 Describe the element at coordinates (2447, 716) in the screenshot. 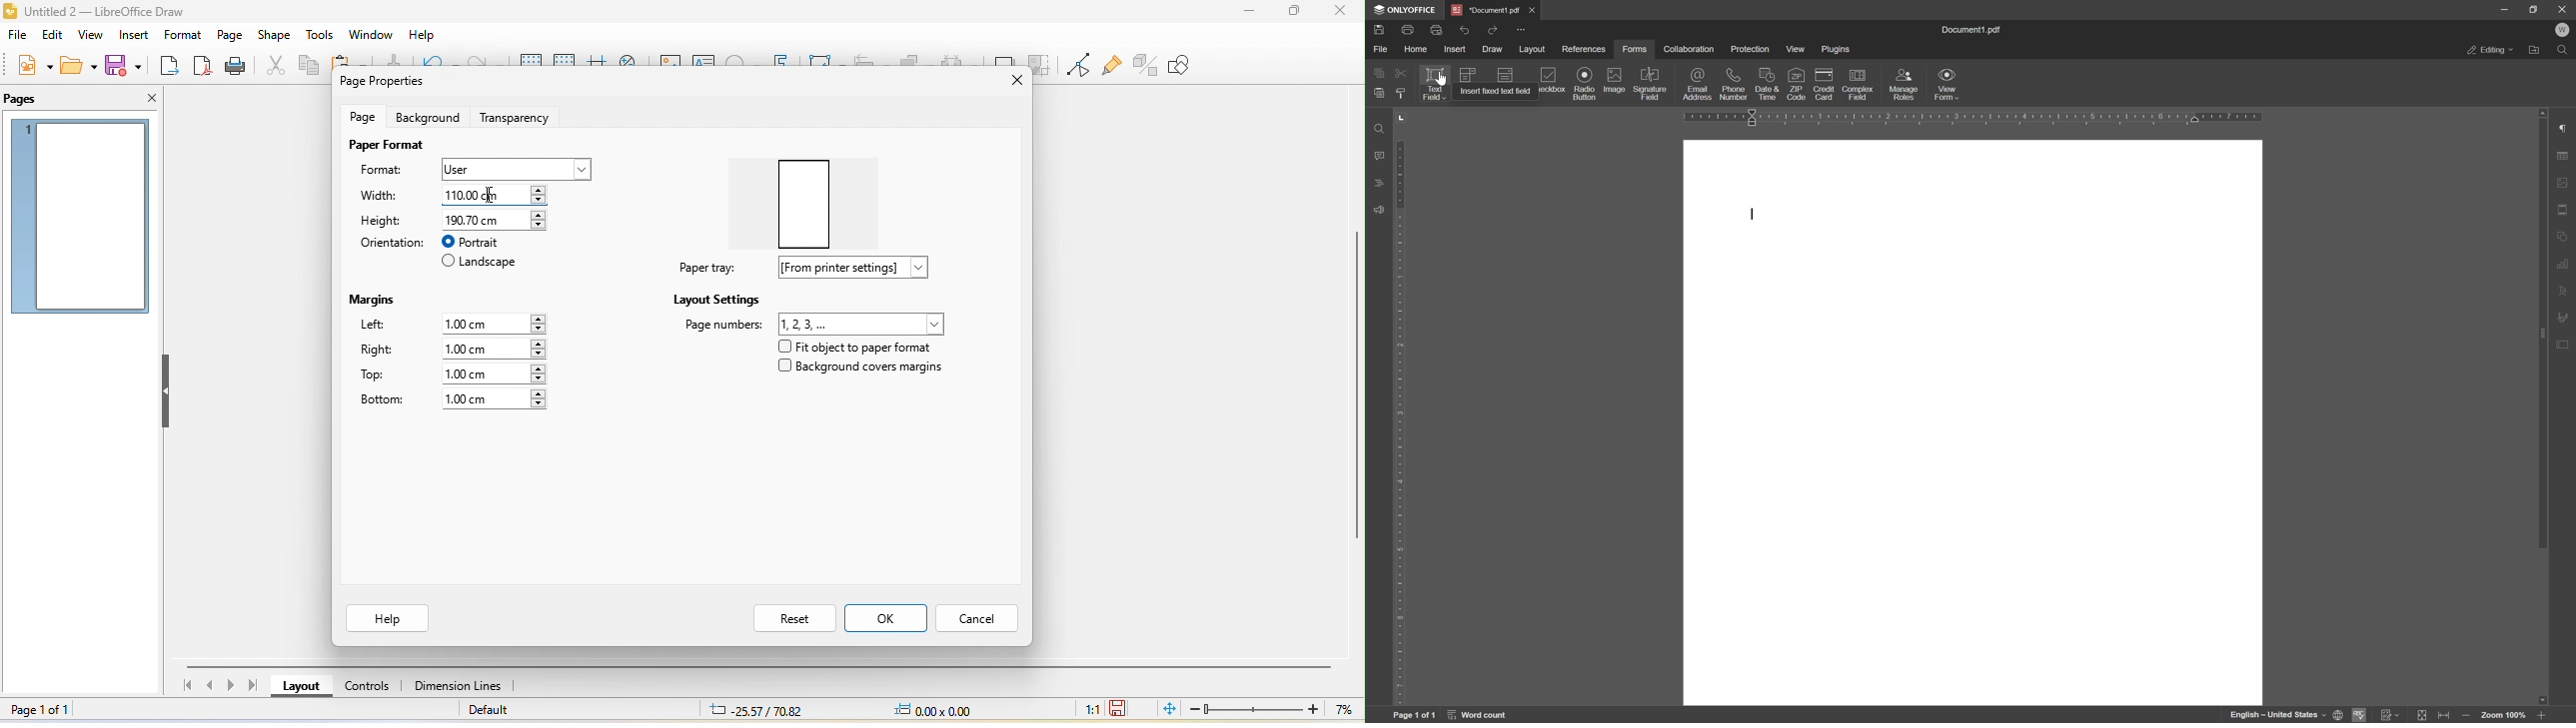

I see `fit to width` at that location.